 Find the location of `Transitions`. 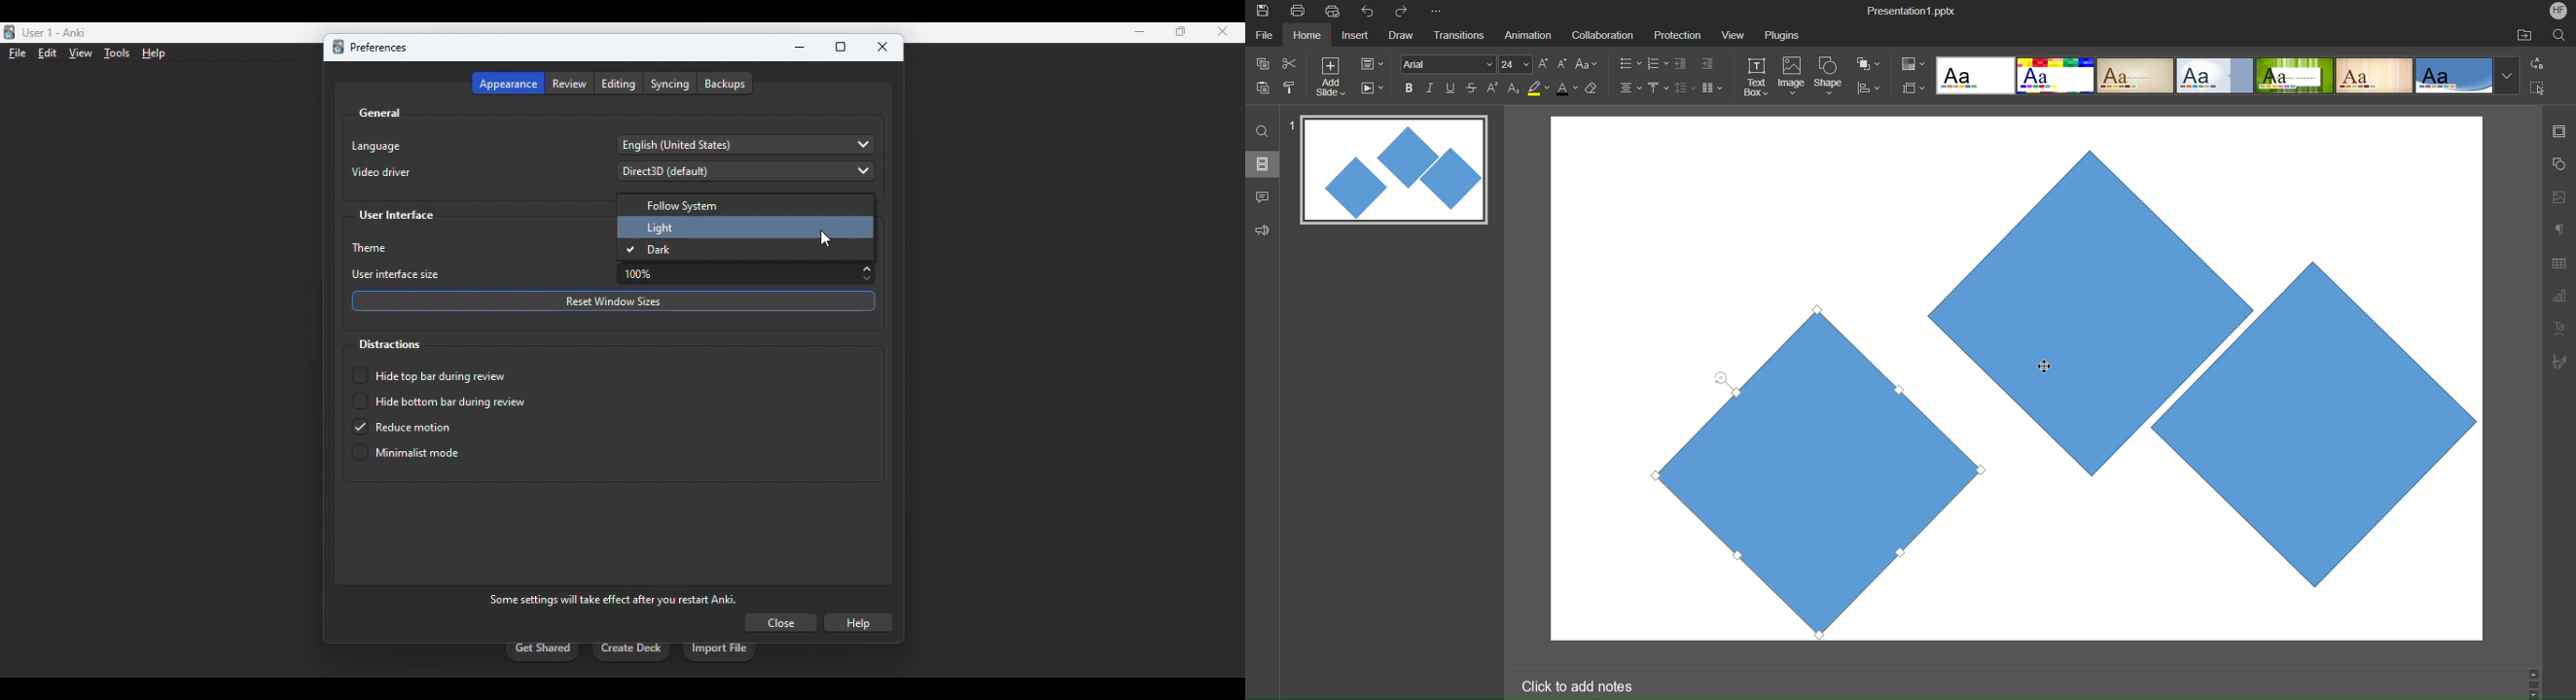

Transitions is located at coordinates (1457, 36).